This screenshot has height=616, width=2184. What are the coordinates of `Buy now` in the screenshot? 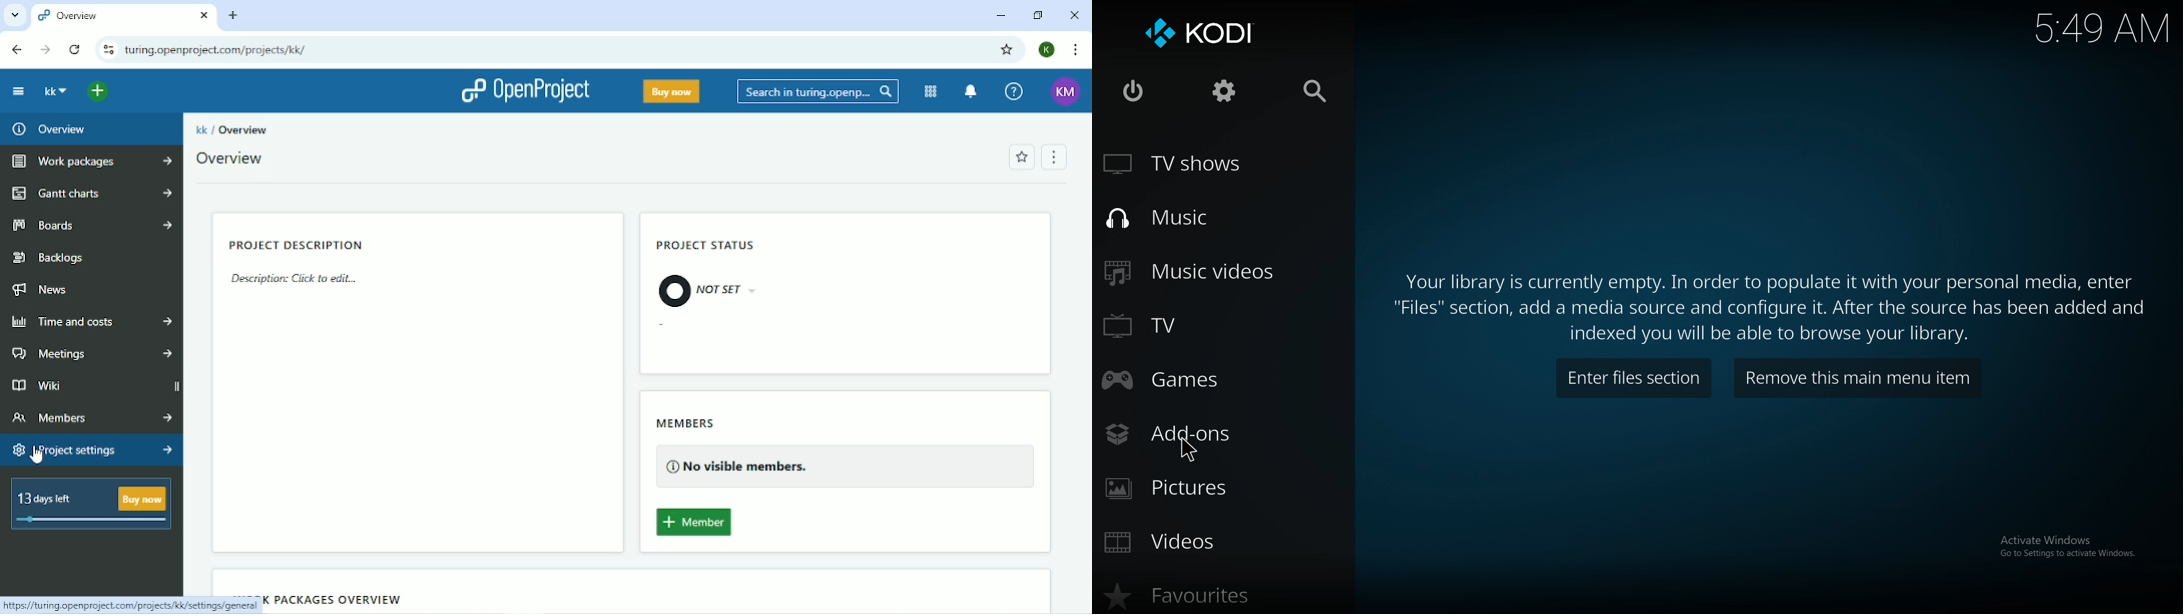 It's located at (670, 93).